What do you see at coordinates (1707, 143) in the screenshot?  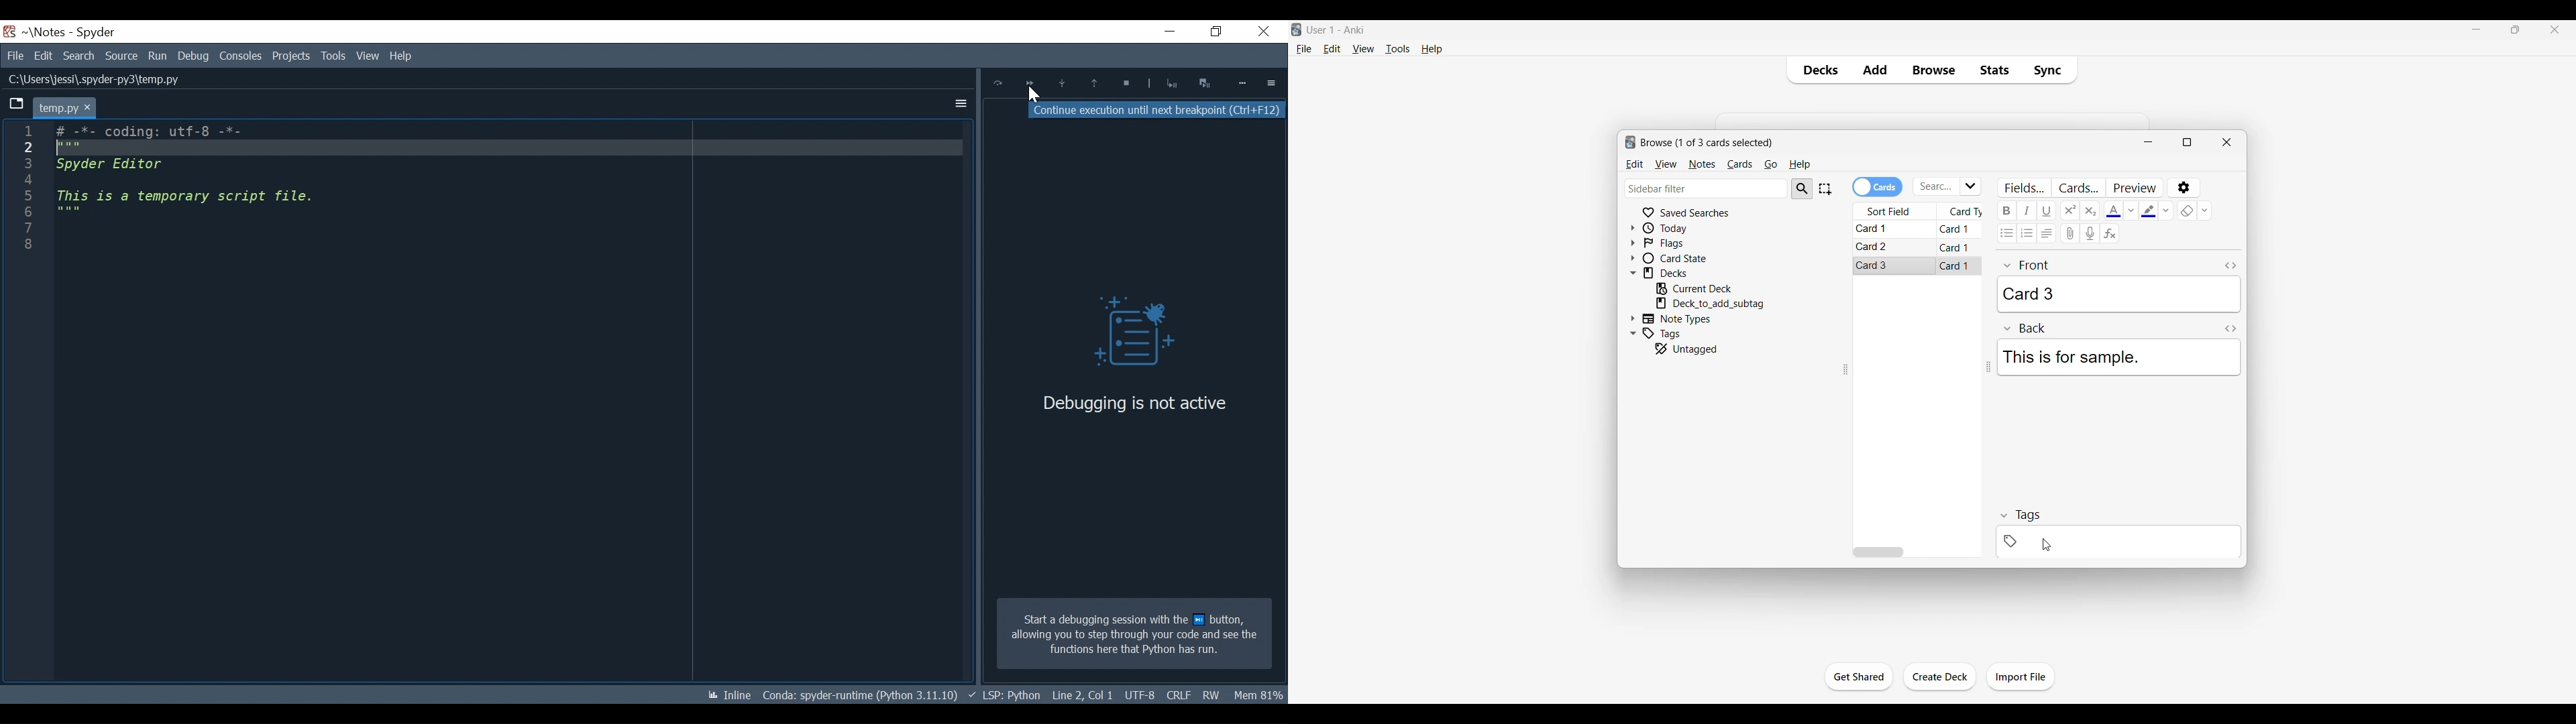 I see `Number of cards to browse and window name` at bounding box center [1707, 143].